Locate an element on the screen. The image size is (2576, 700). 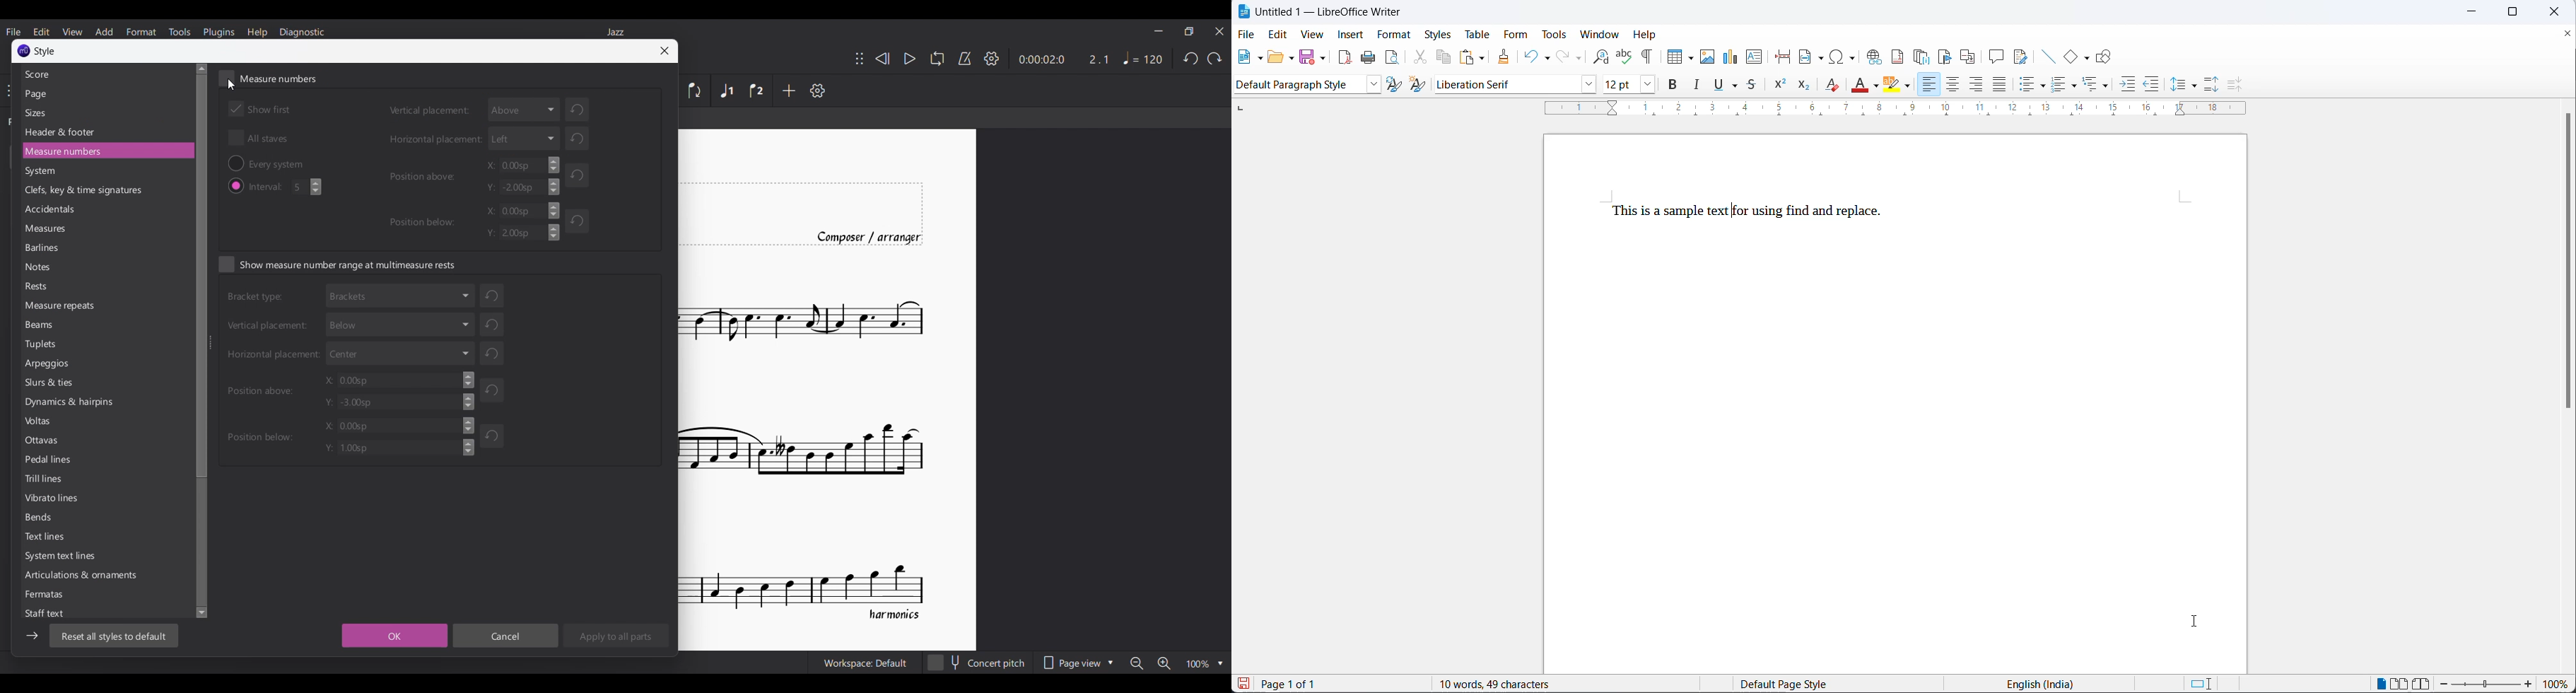
basic shapes functions is located at coordinates (2088, 57).